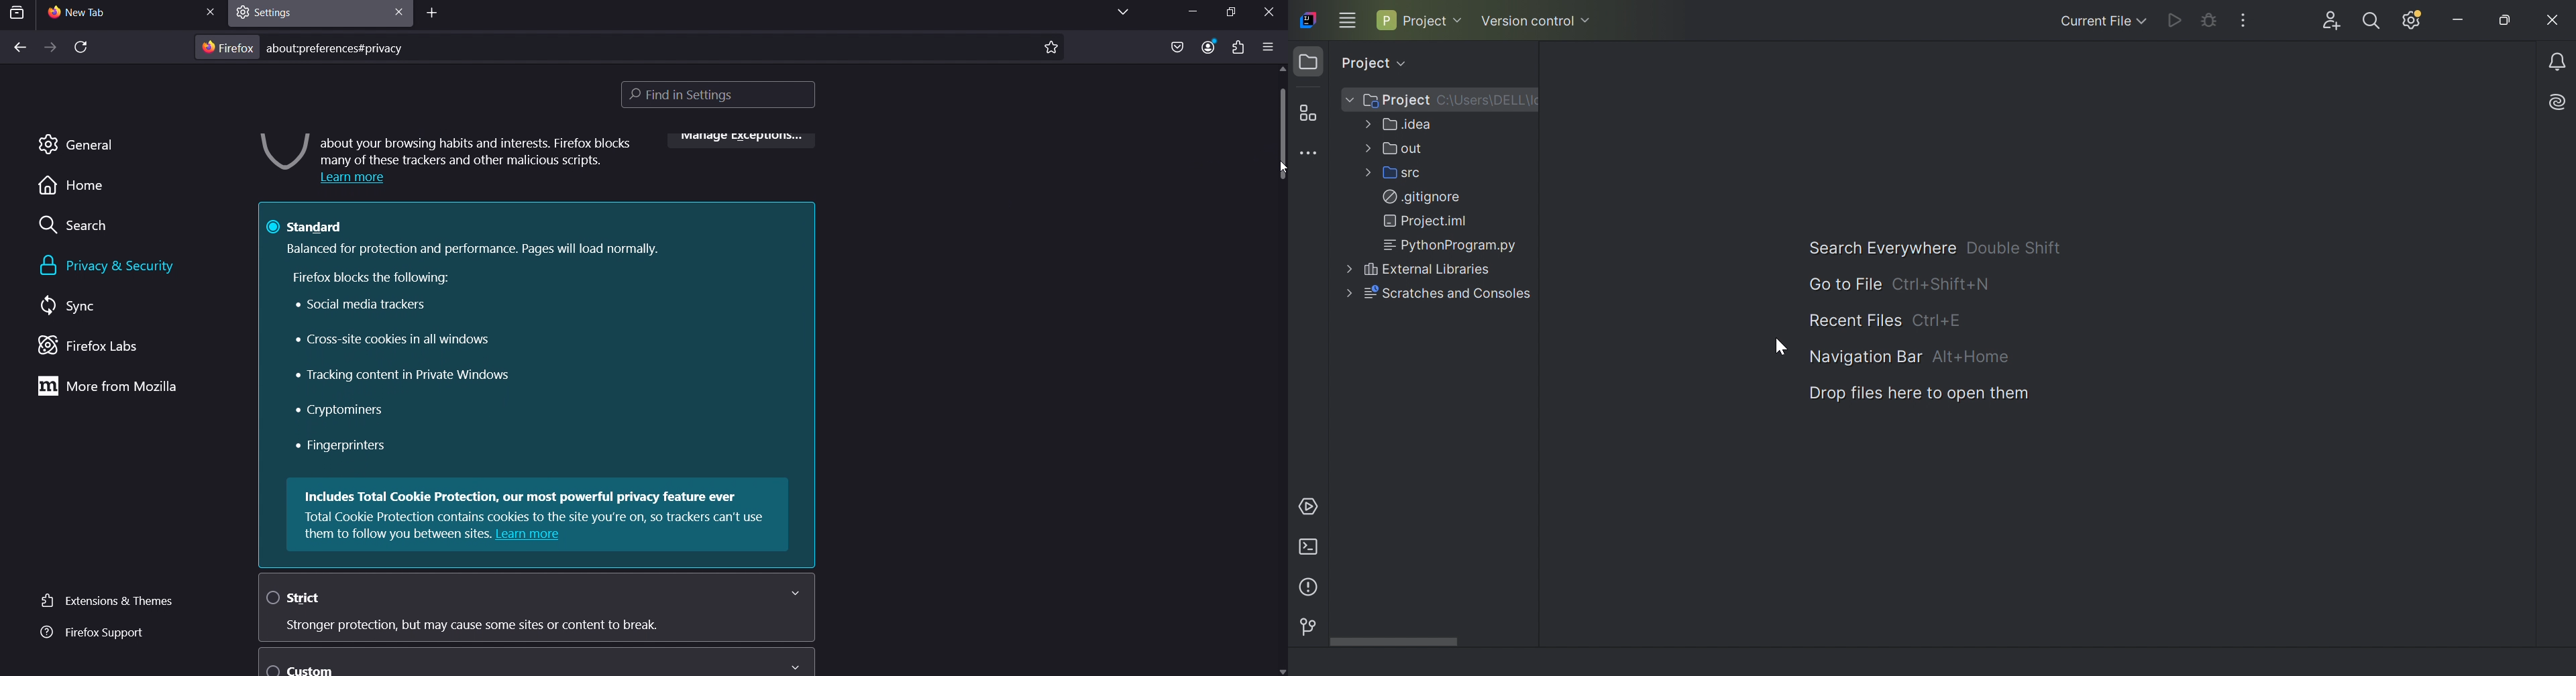  What do you see at coordinates (1453, 245) in the screenshot?
I see `PythonProgram.py` at bounding box center [1453, 245].